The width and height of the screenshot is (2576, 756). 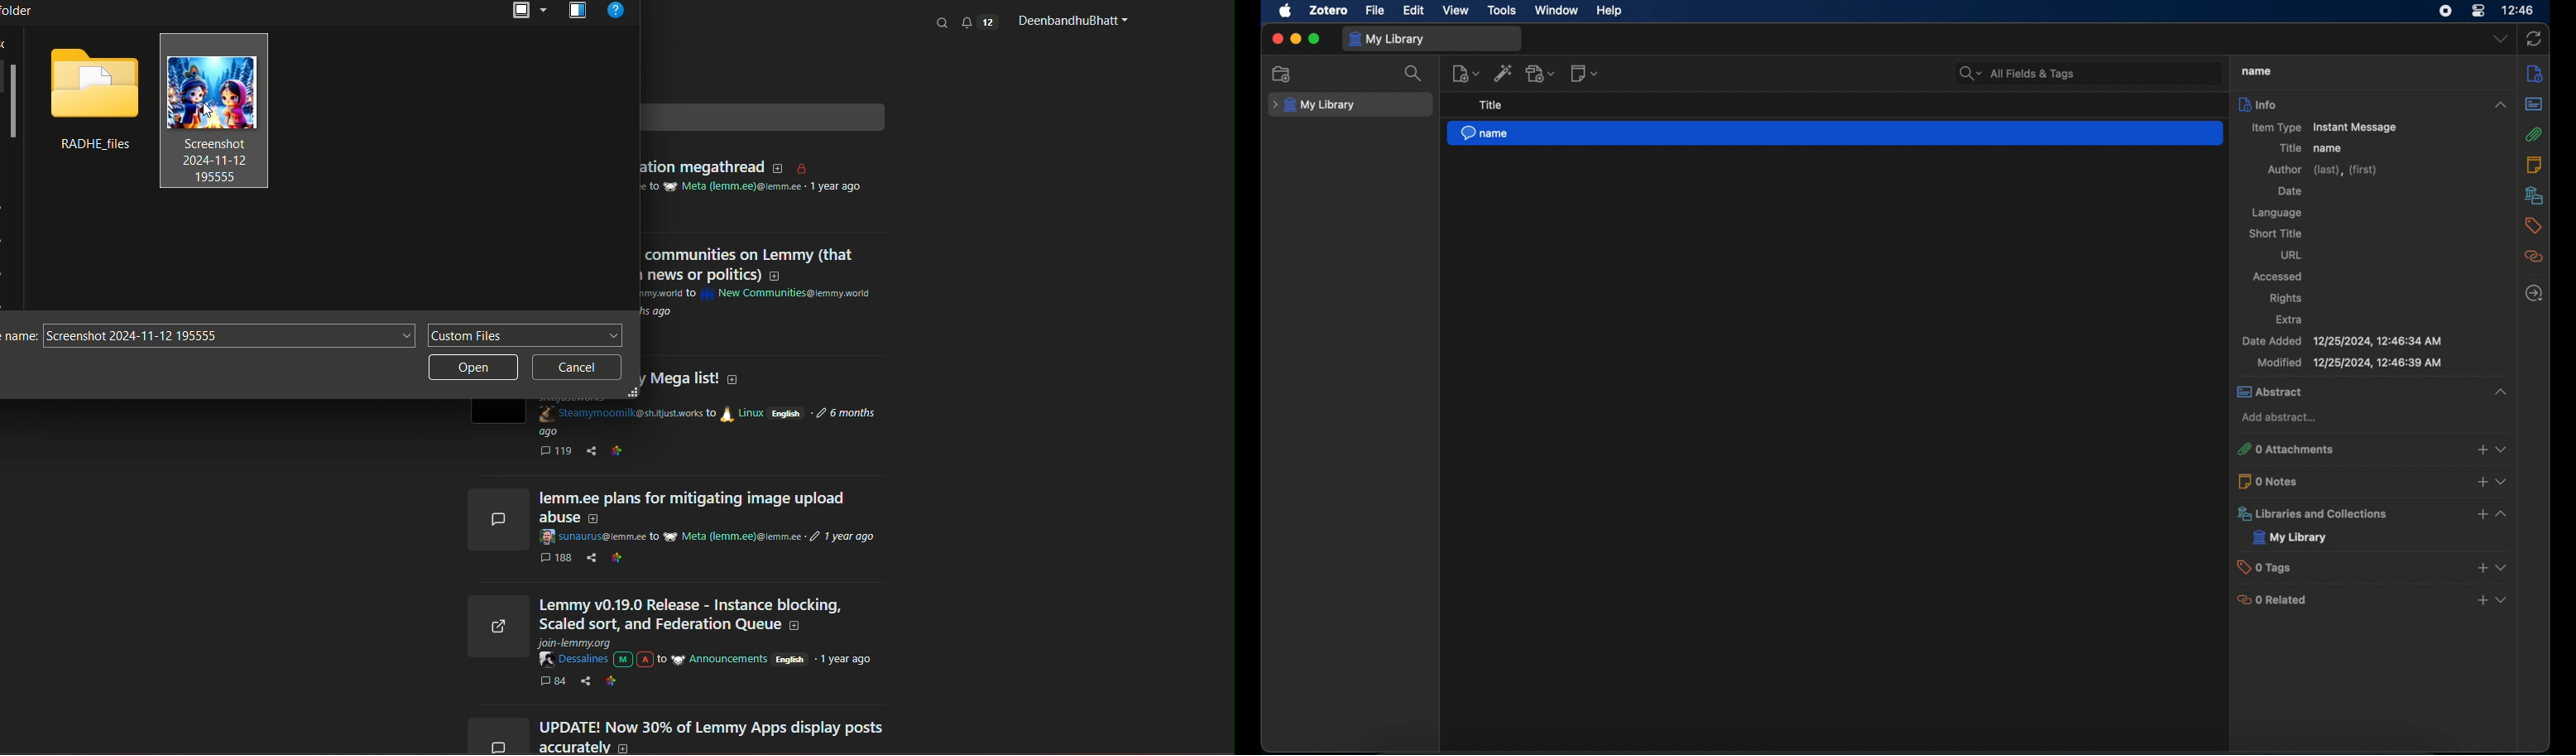 What do you see at coordinates (1542, 73) in the screenshot?
I see `add attachment` at bounding box center [1542, 73].